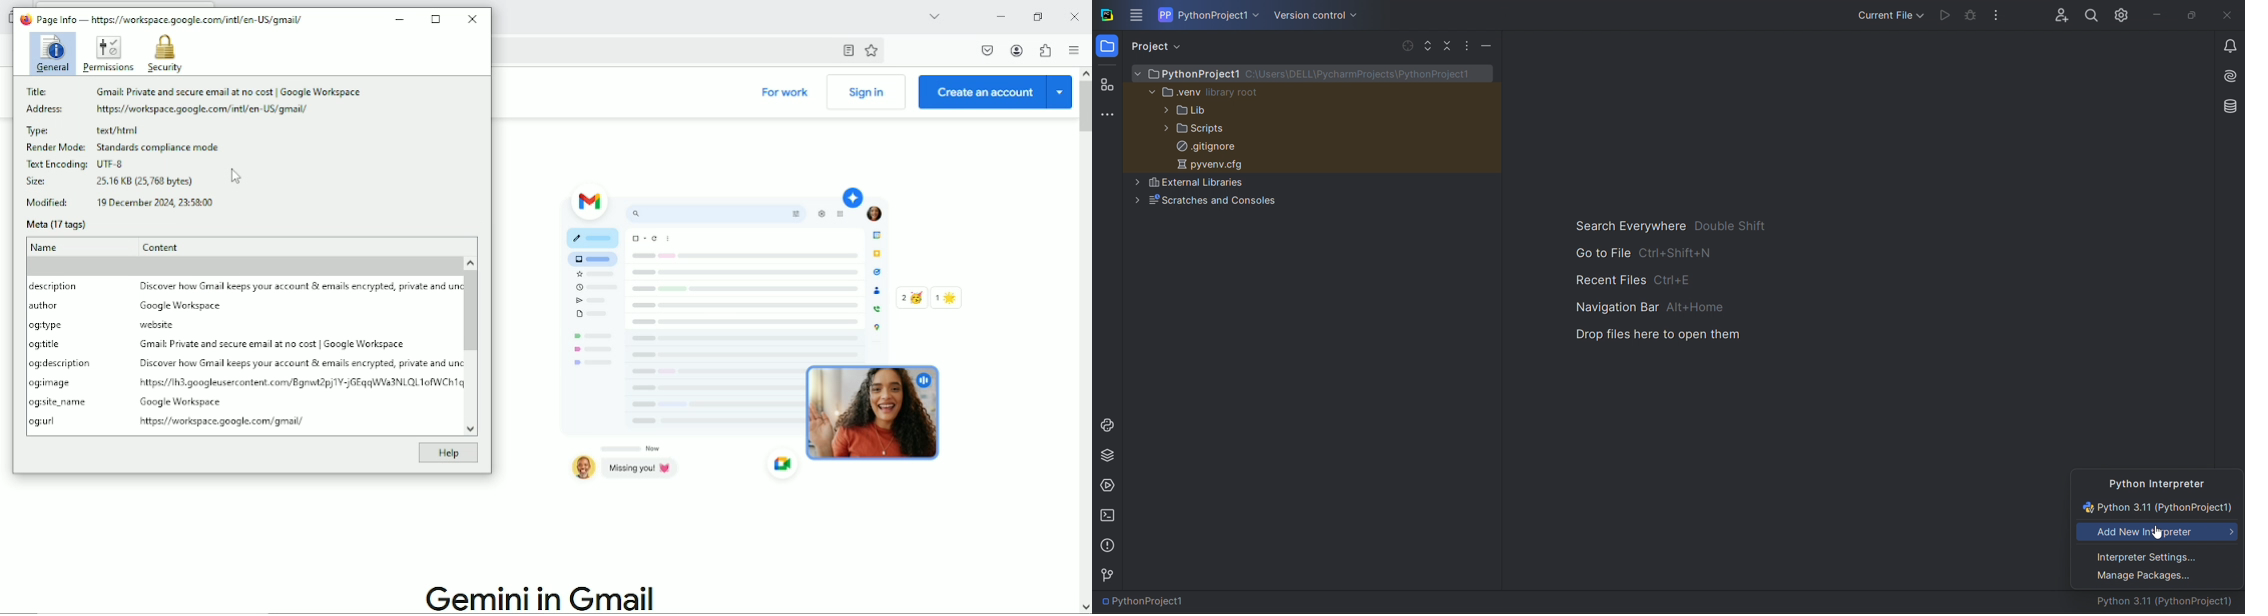 The height and width of the screenshot is (616, 2268). Describe the element at coordinates (145, 181) in the screenshot. I see `25.16 KB` at that location.